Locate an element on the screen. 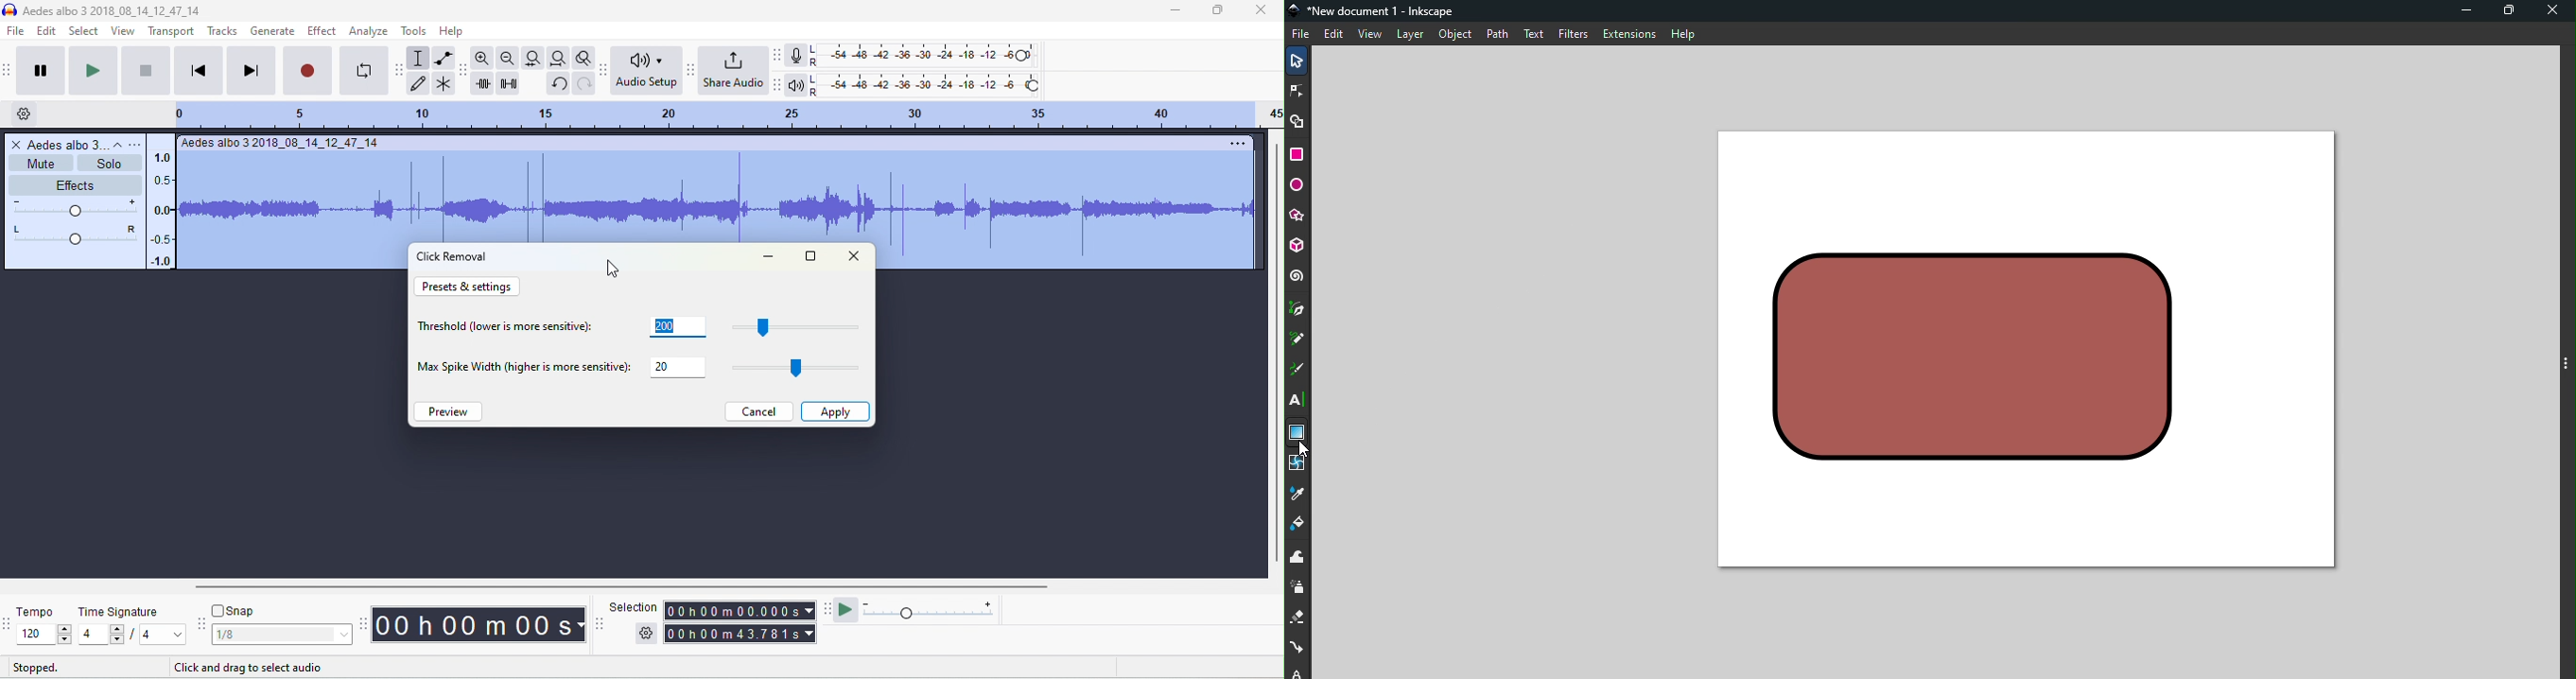  audacity edit toolbar is located at coordinates (466, 70).